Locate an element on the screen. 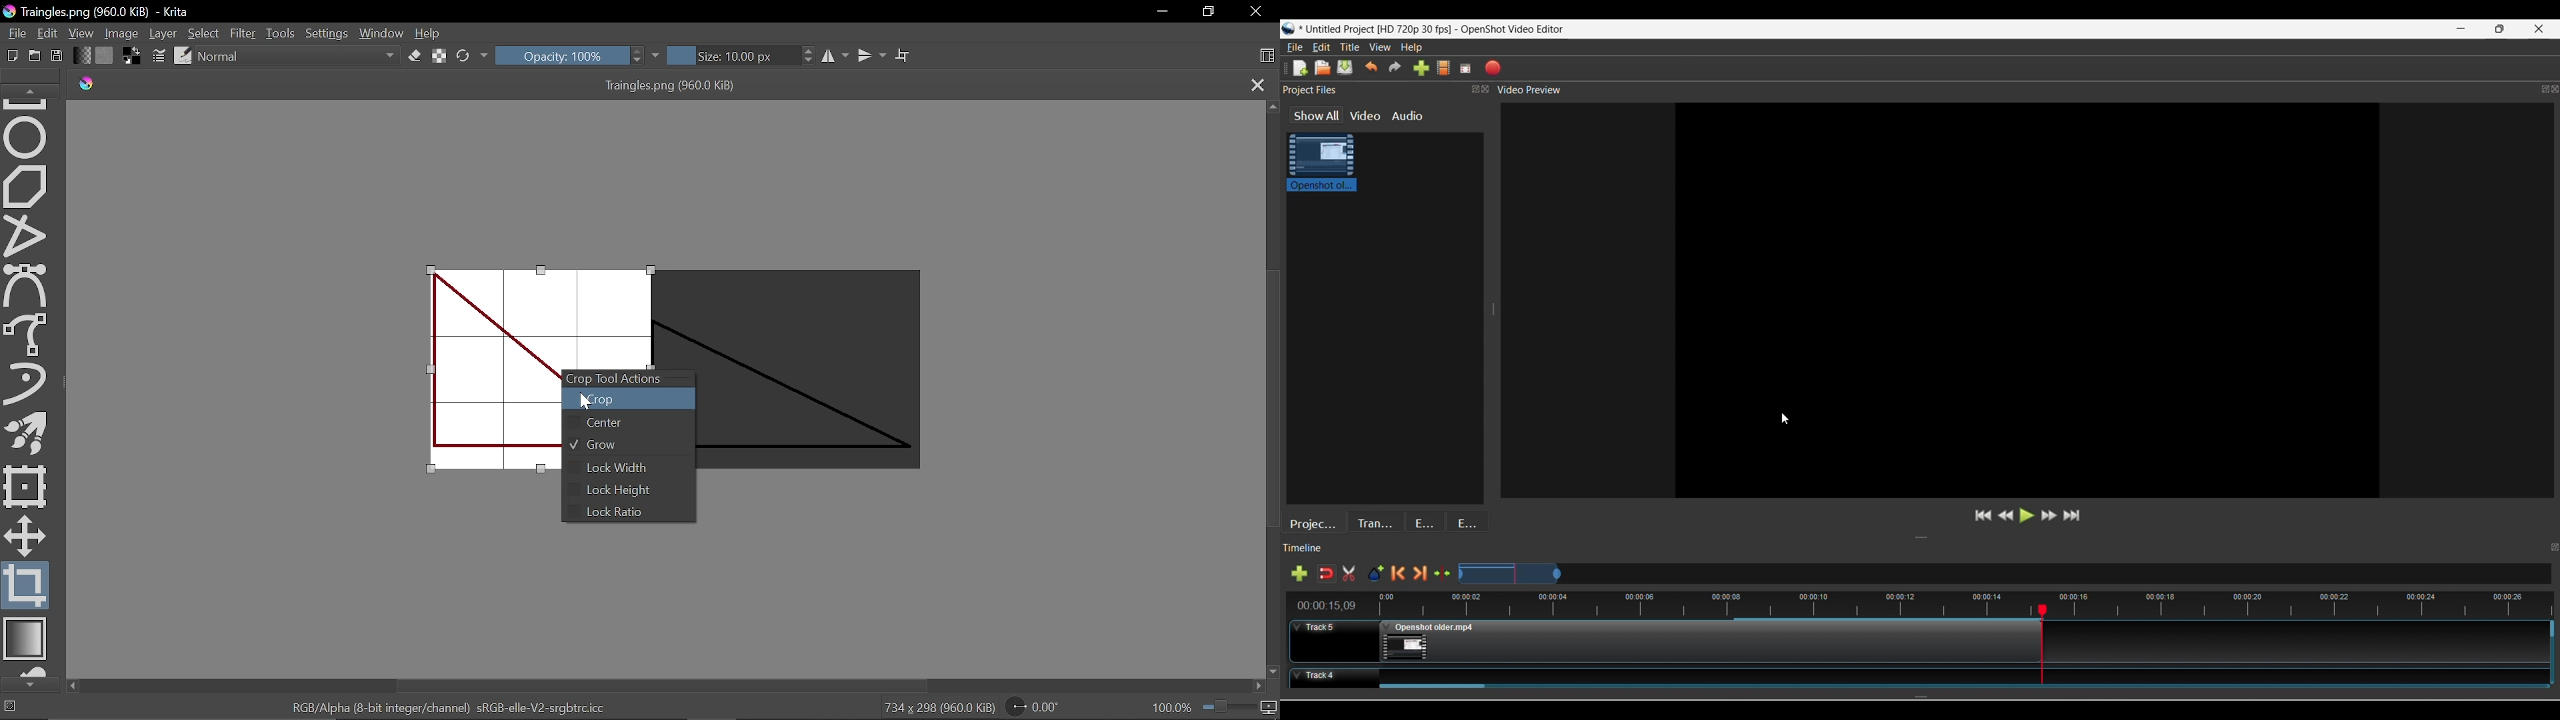 This screenshot has height=728, width=2576. Jump to end is located at coordinates (2071, 515).